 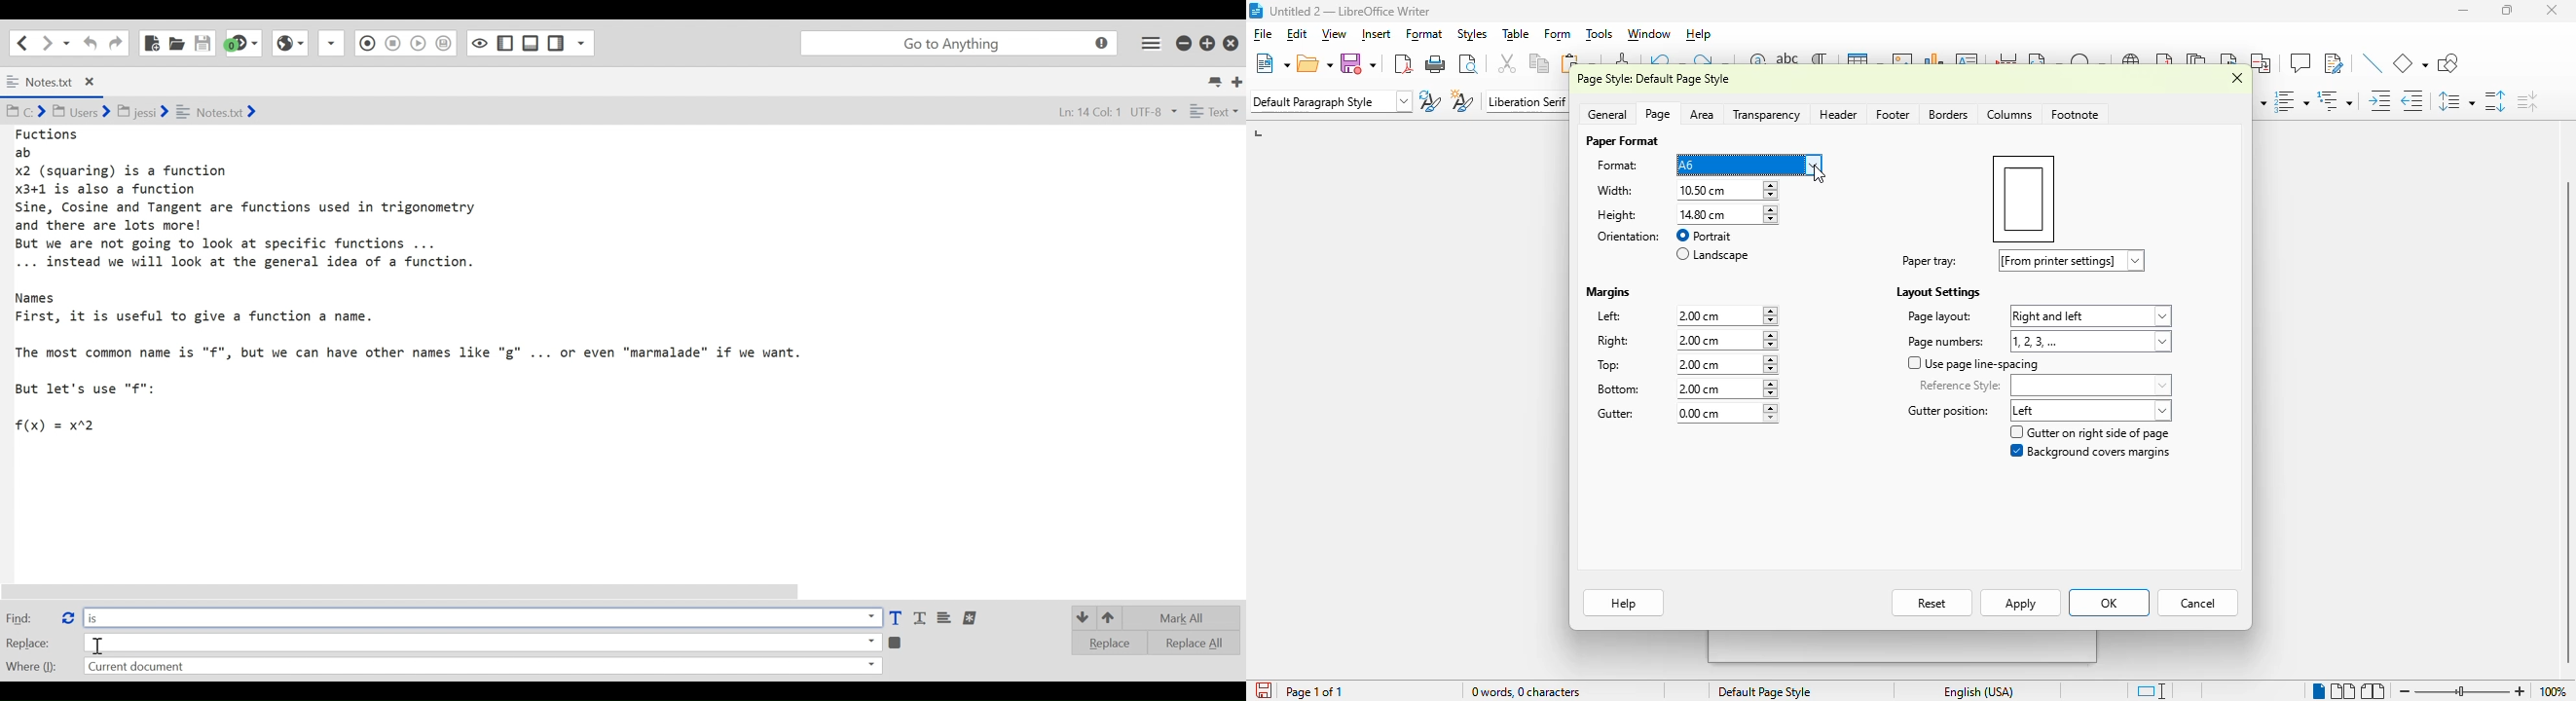 I want to click on minimize, so click(x=2463, y=10).